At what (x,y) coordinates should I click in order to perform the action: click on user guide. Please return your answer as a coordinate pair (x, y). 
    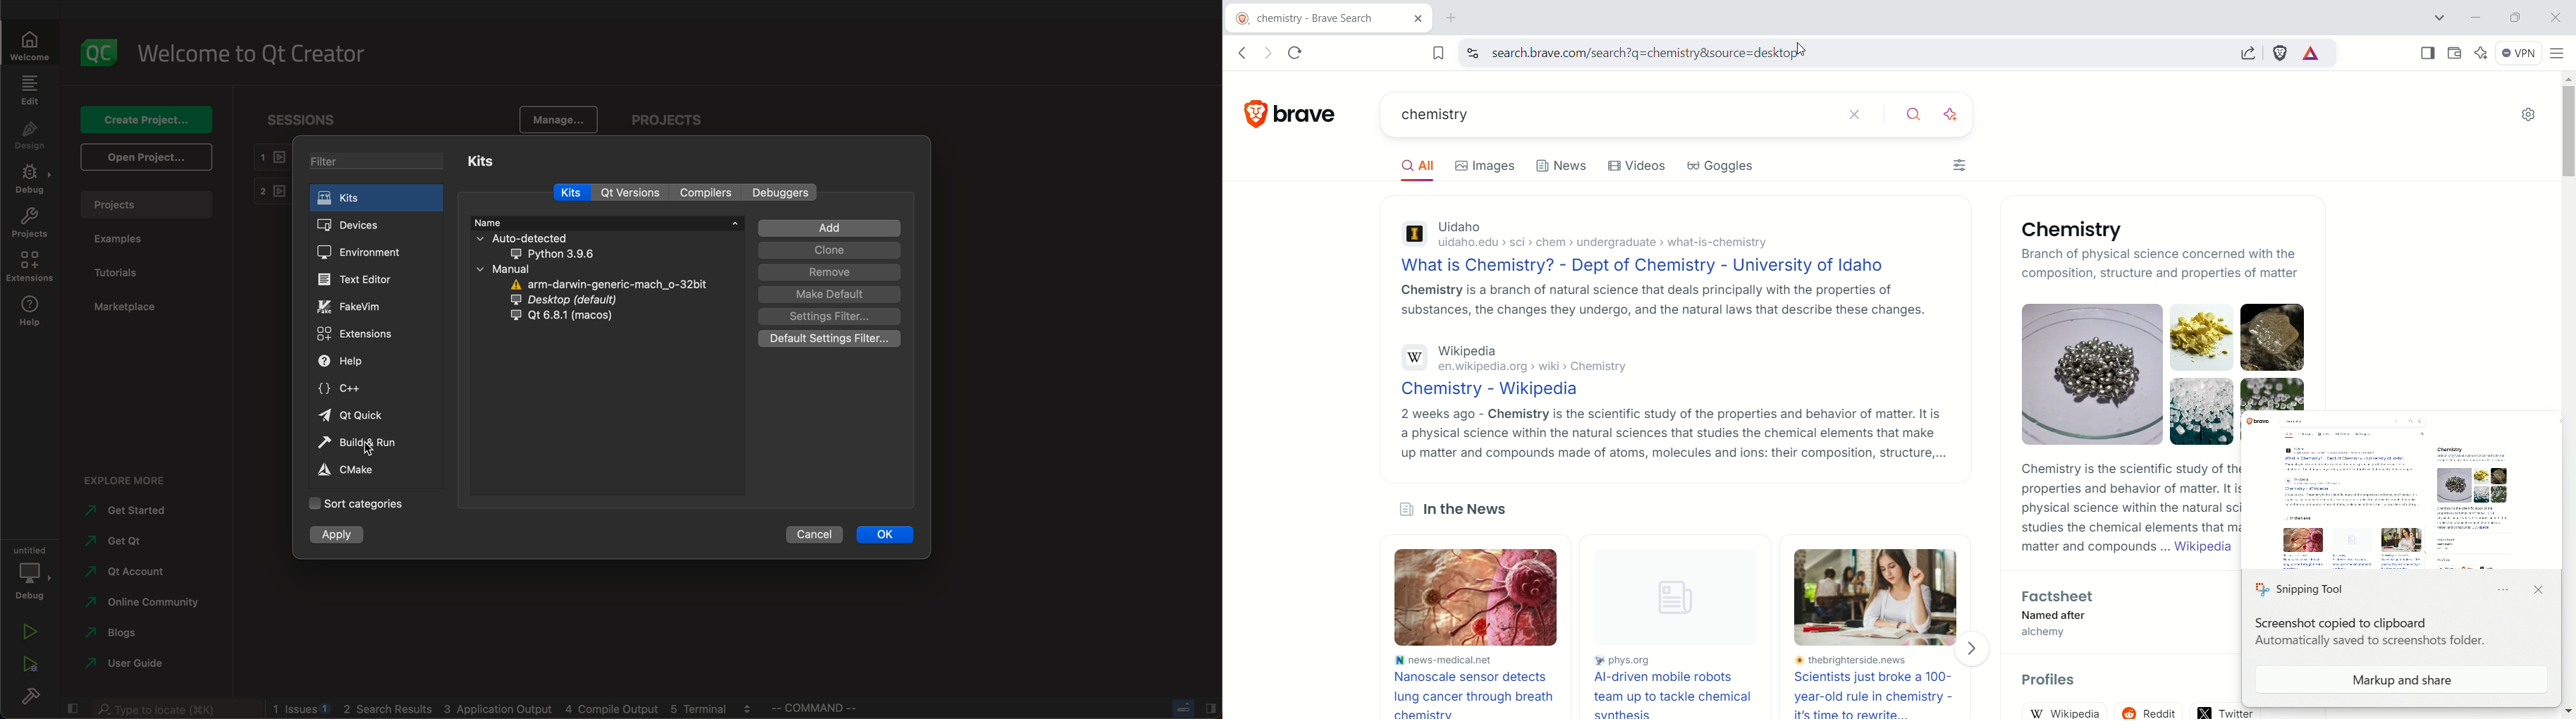
    Looking at the image, I should click on (130, 663).